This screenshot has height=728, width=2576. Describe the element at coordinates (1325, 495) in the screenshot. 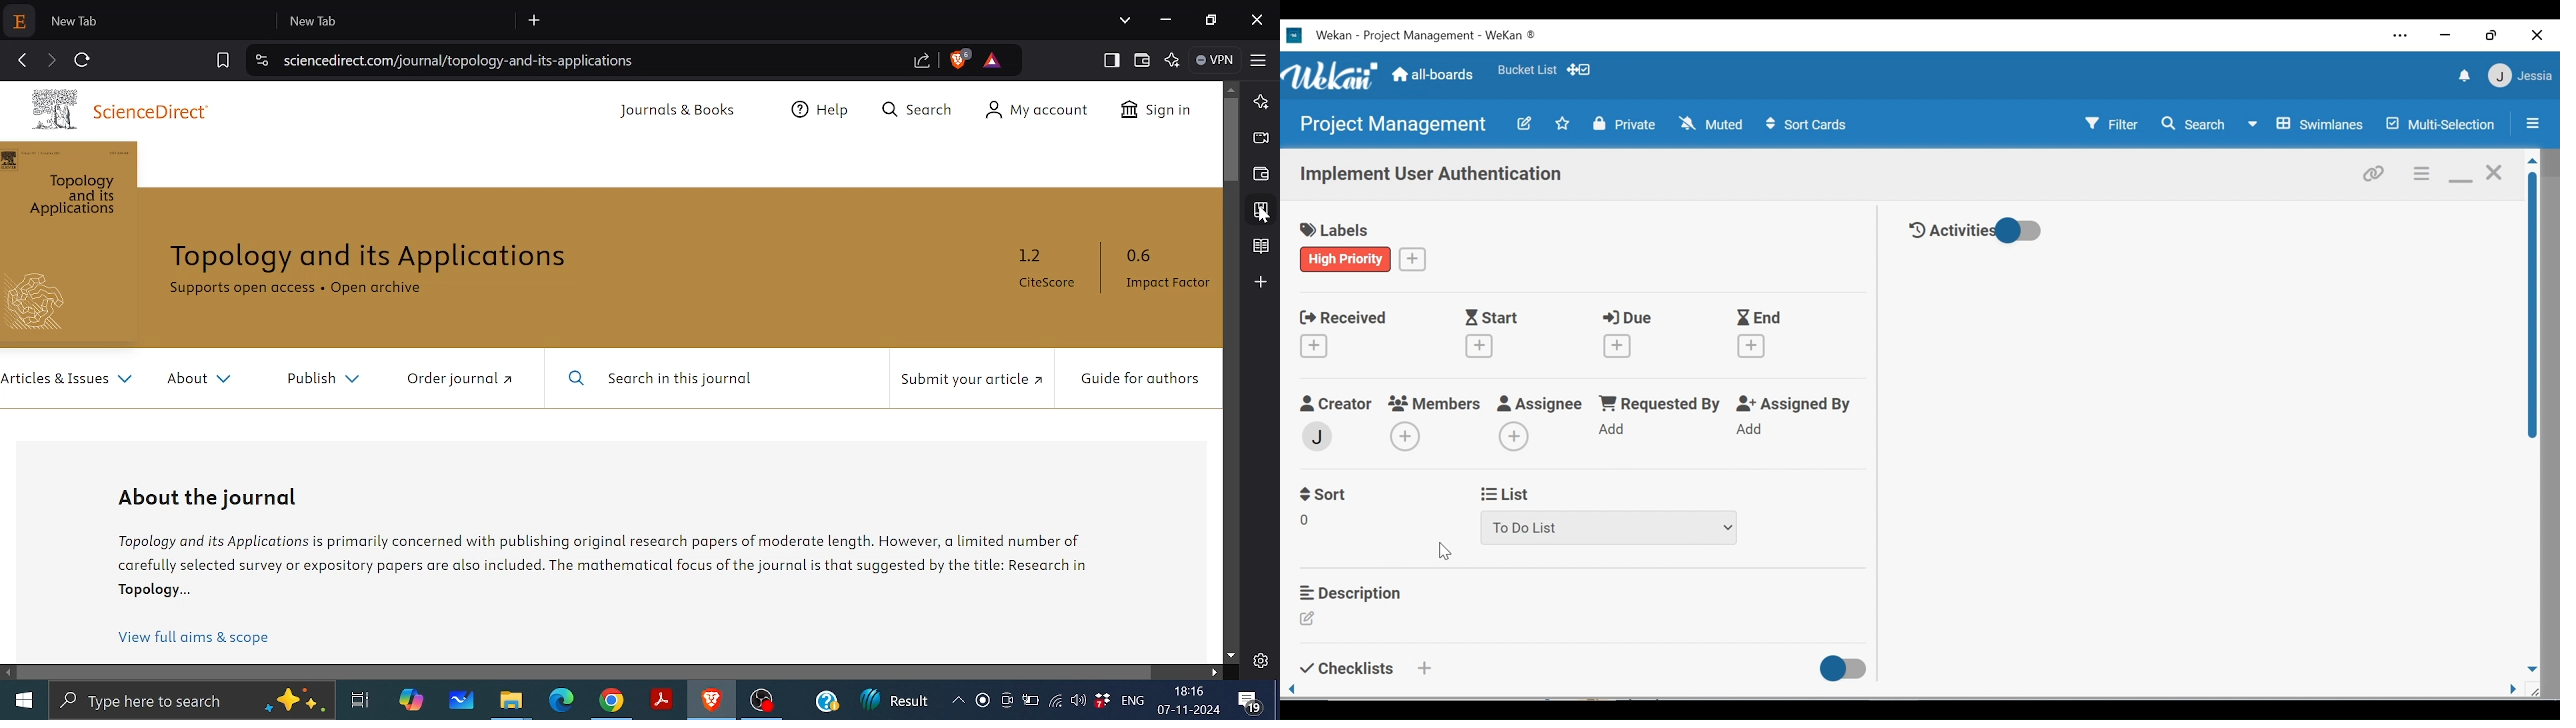

I see `Sort` at that location.